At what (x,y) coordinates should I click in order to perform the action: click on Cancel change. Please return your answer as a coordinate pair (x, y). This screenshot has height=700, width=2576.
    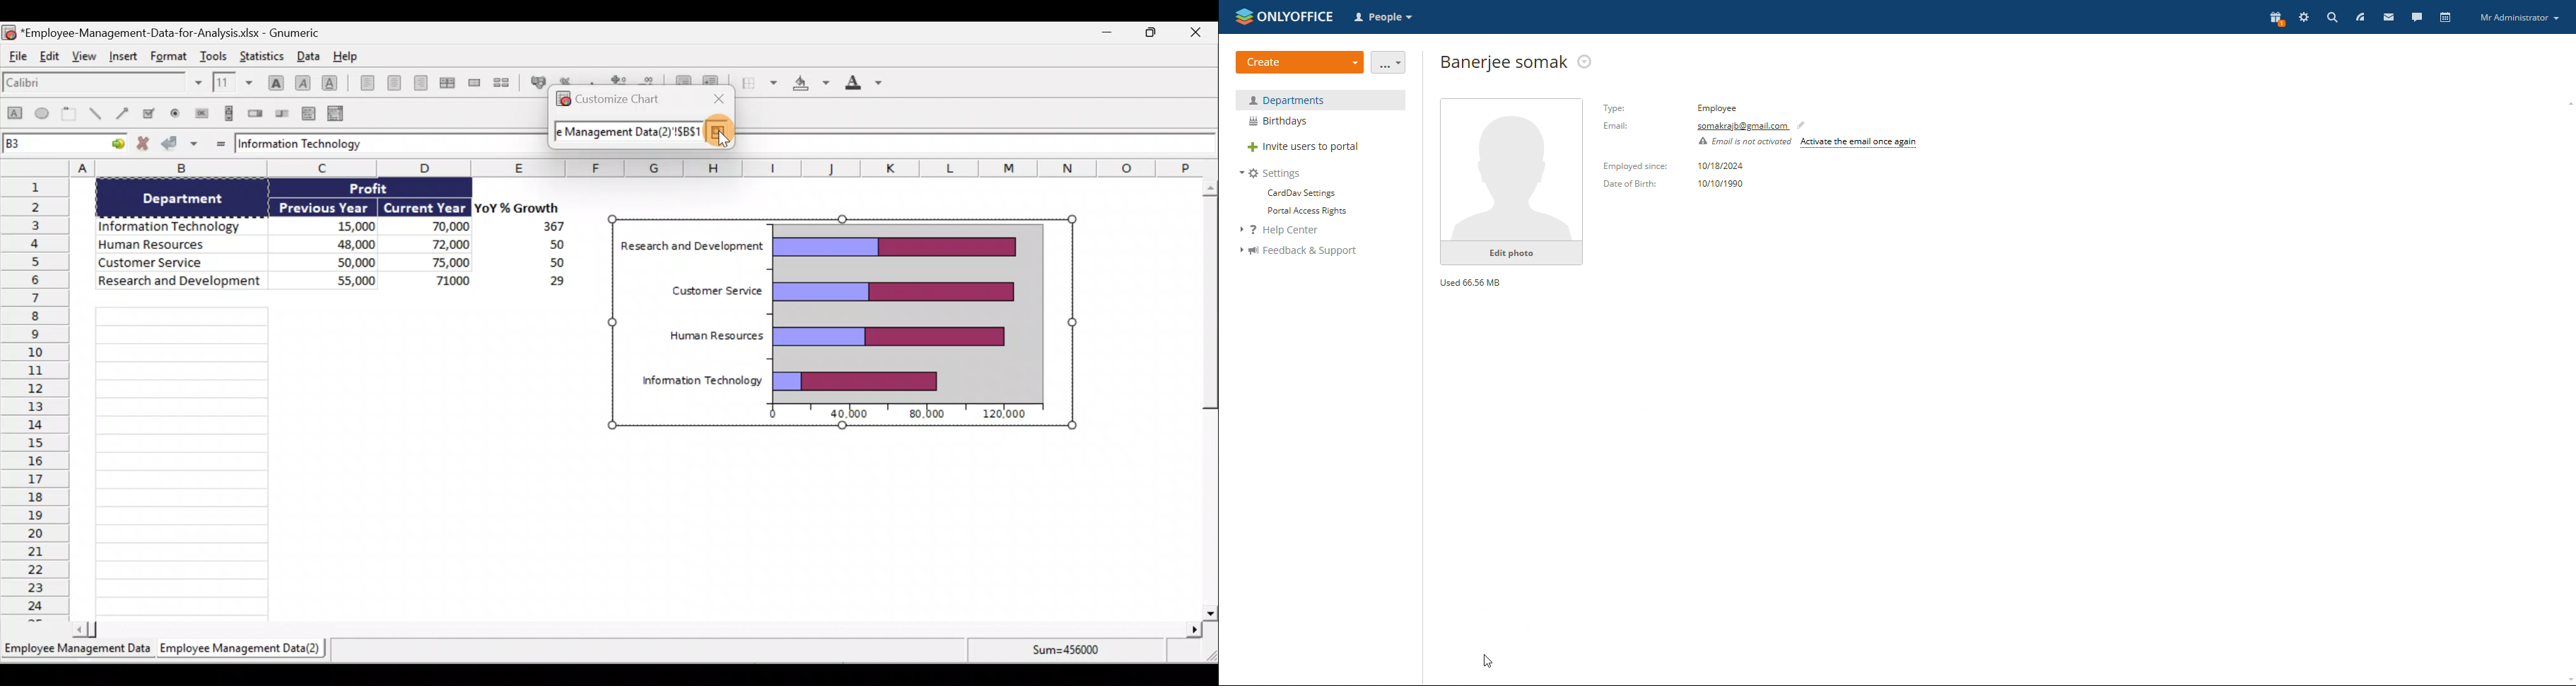
    Looking at the image, I should click on (145, 144).